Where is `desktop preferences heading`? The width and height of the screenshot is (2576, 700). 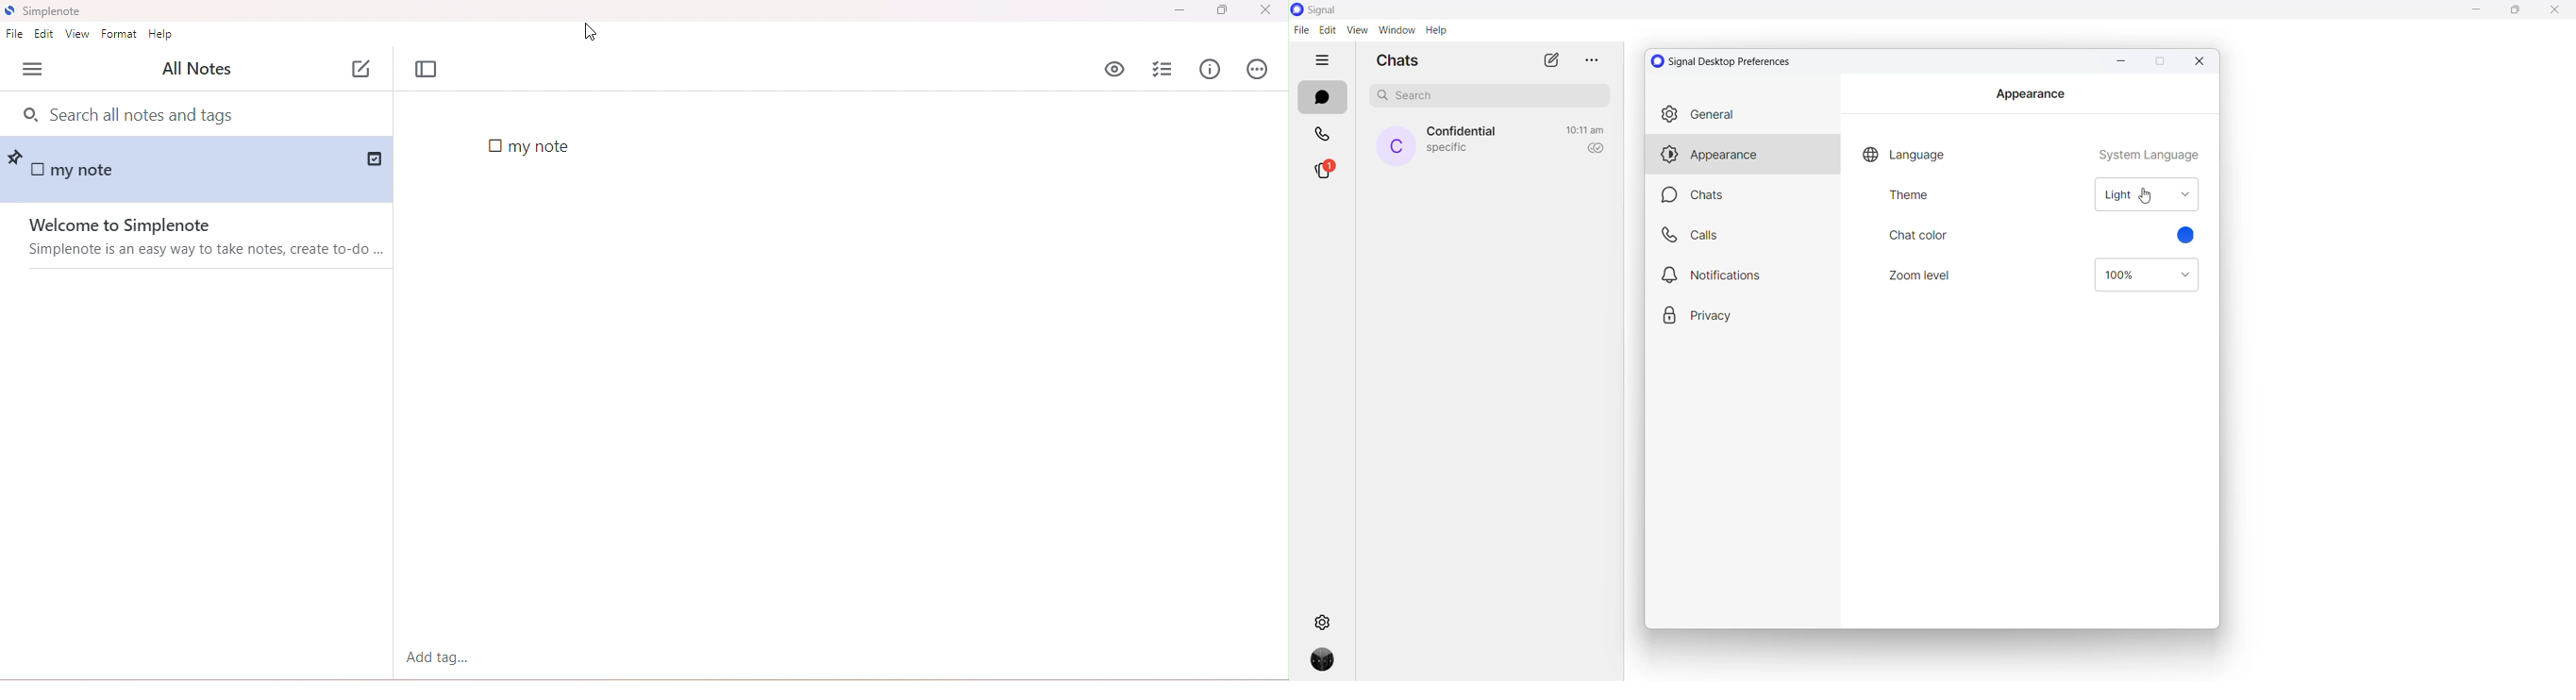
desktop preferences heading is located at coordinates (1725, 61).